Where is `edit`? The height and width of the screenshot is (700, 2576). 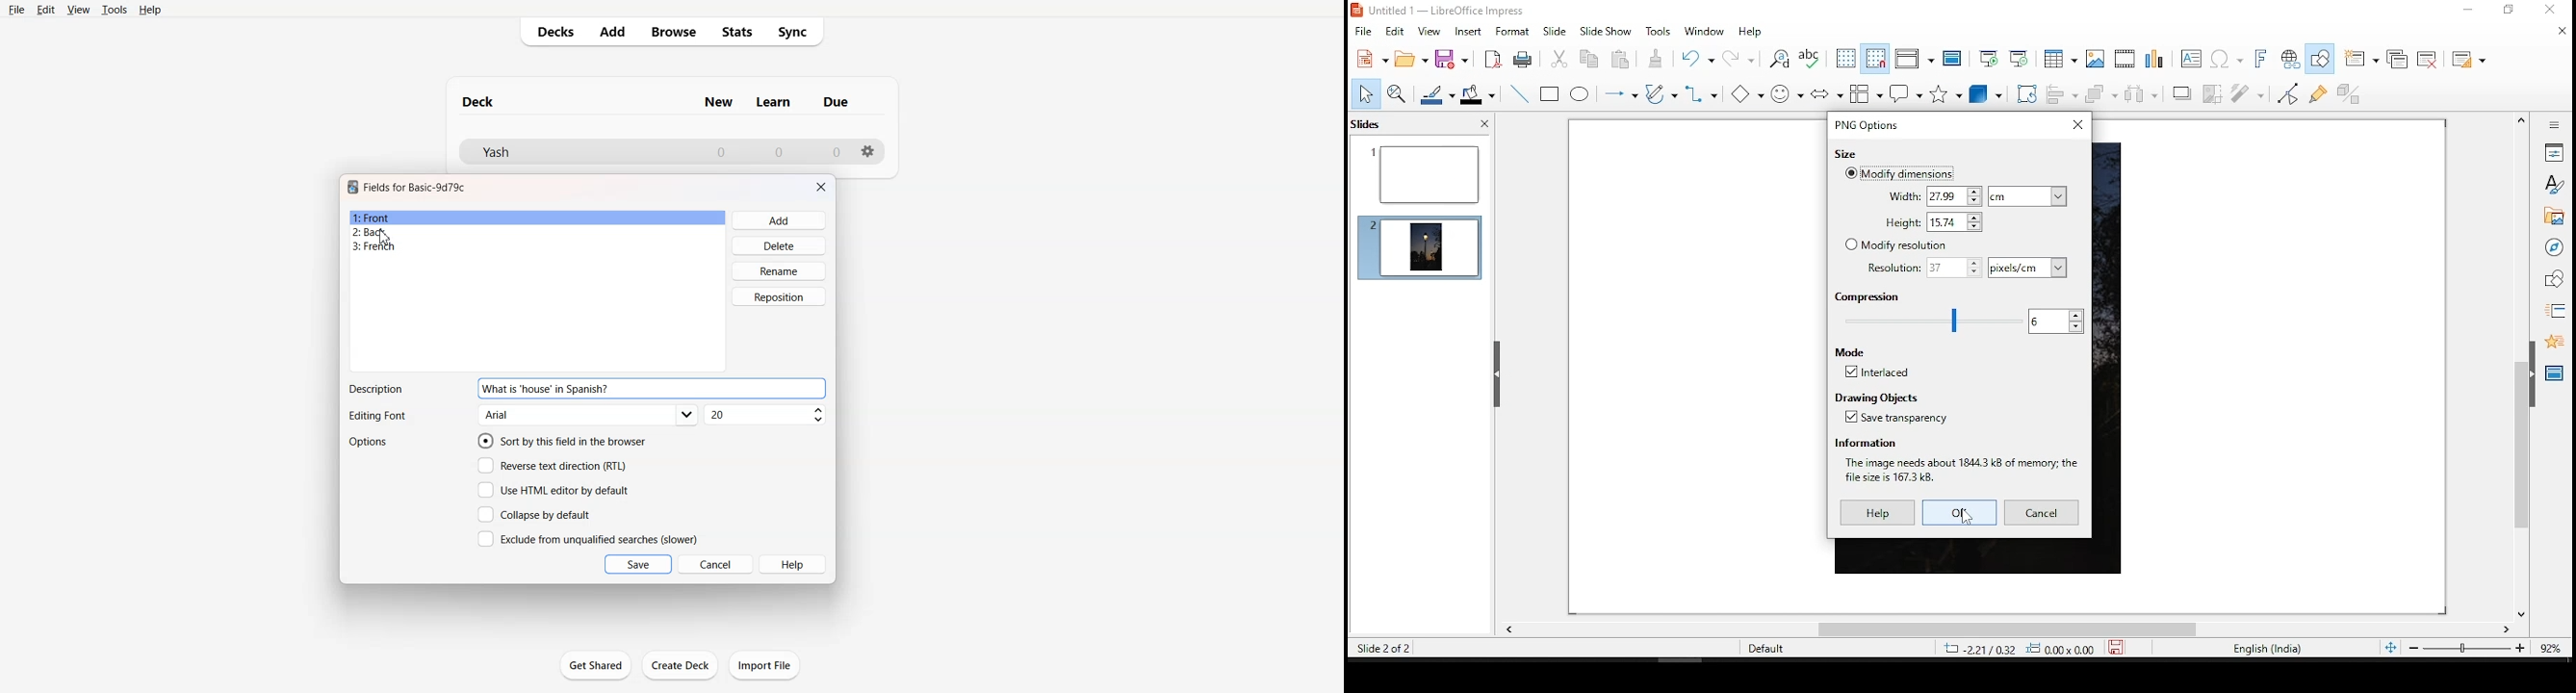
edit is located at coordinates (1393, 30).